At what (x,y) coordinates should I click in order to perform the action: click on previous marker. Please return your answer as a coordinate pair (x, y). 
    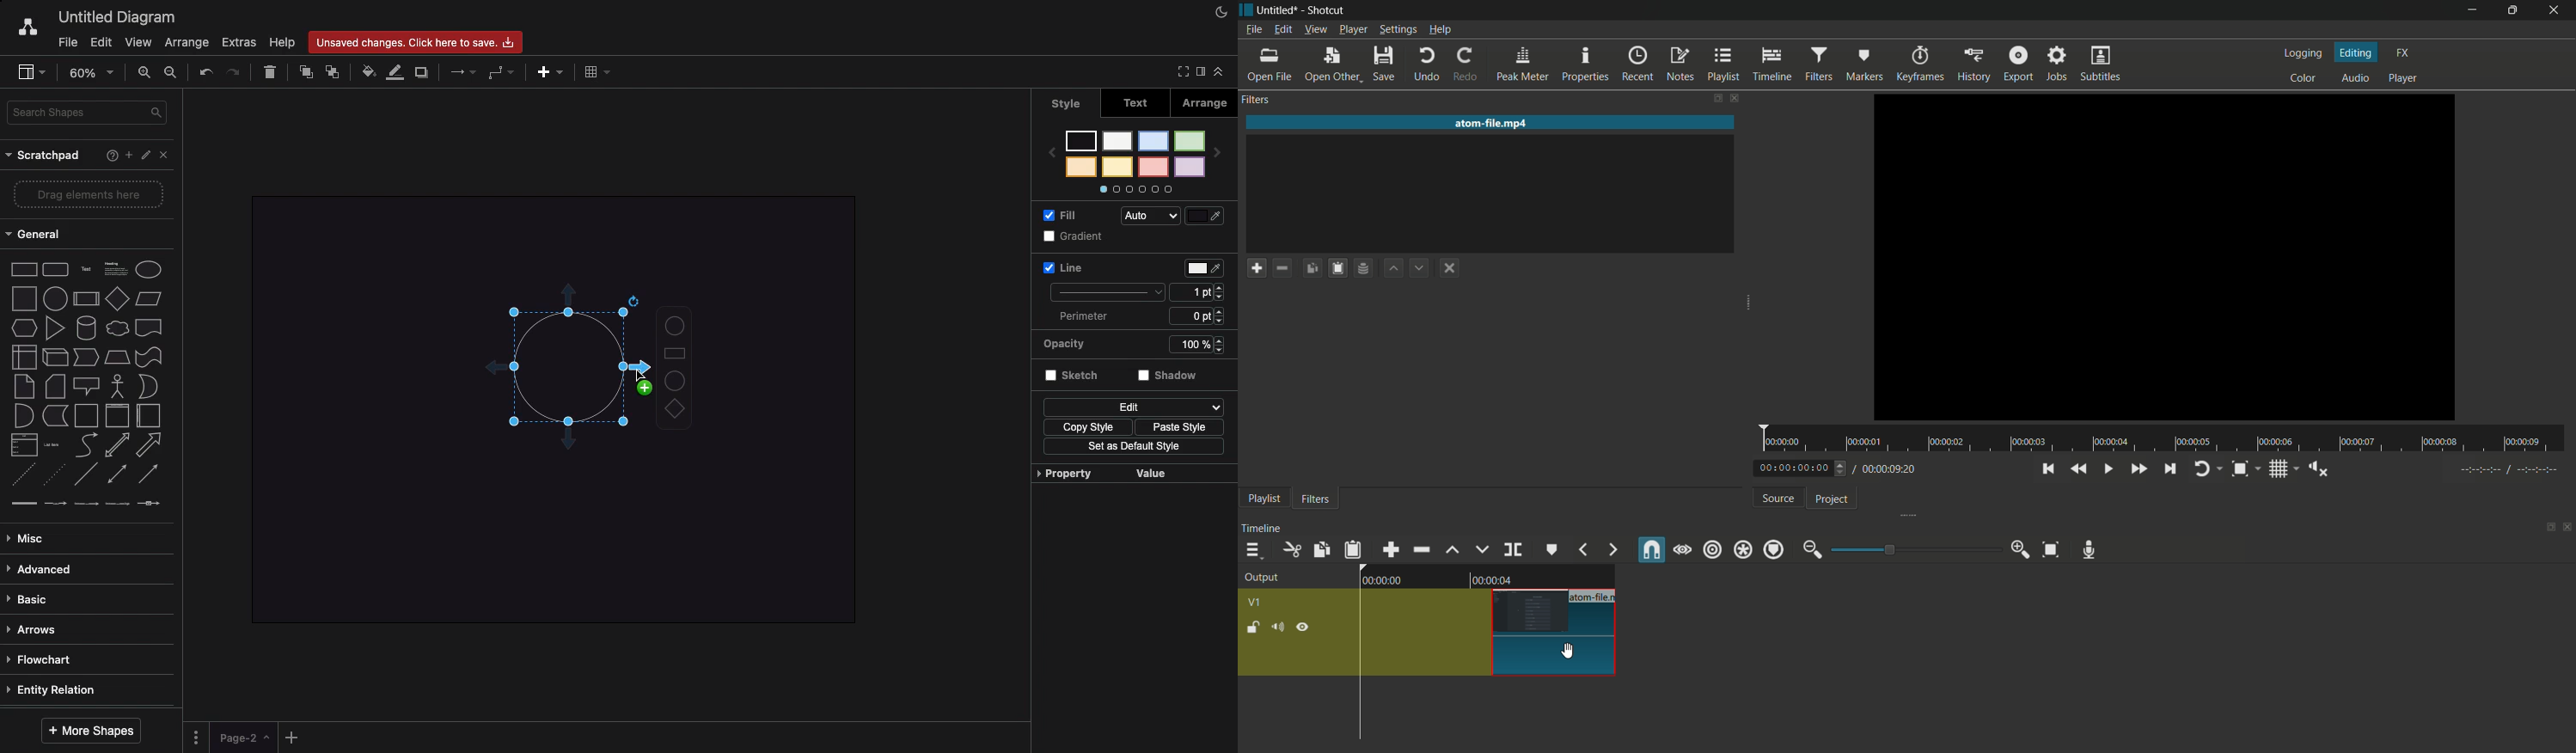
    Looking at the image, I should click on (1583, 549).